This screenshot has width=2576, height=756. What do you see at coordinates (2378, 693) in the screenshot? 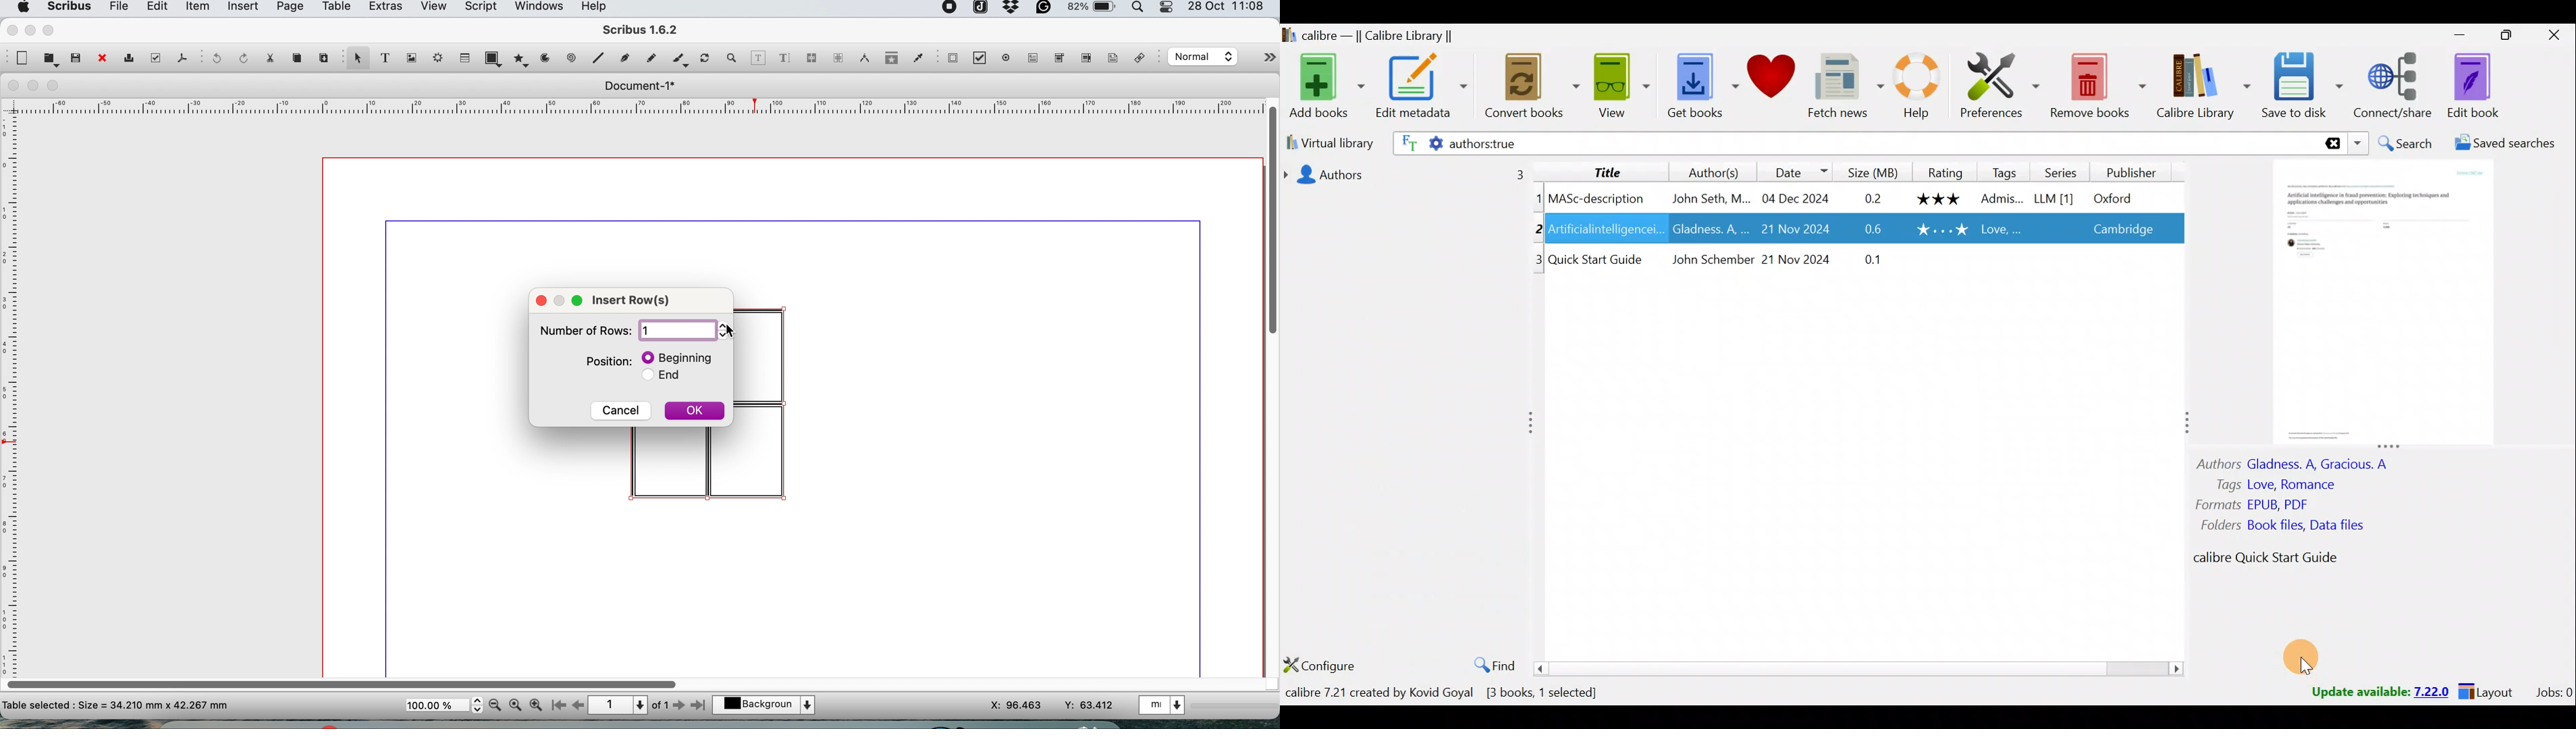
I see `Update` at bounding box center [2378, 693].